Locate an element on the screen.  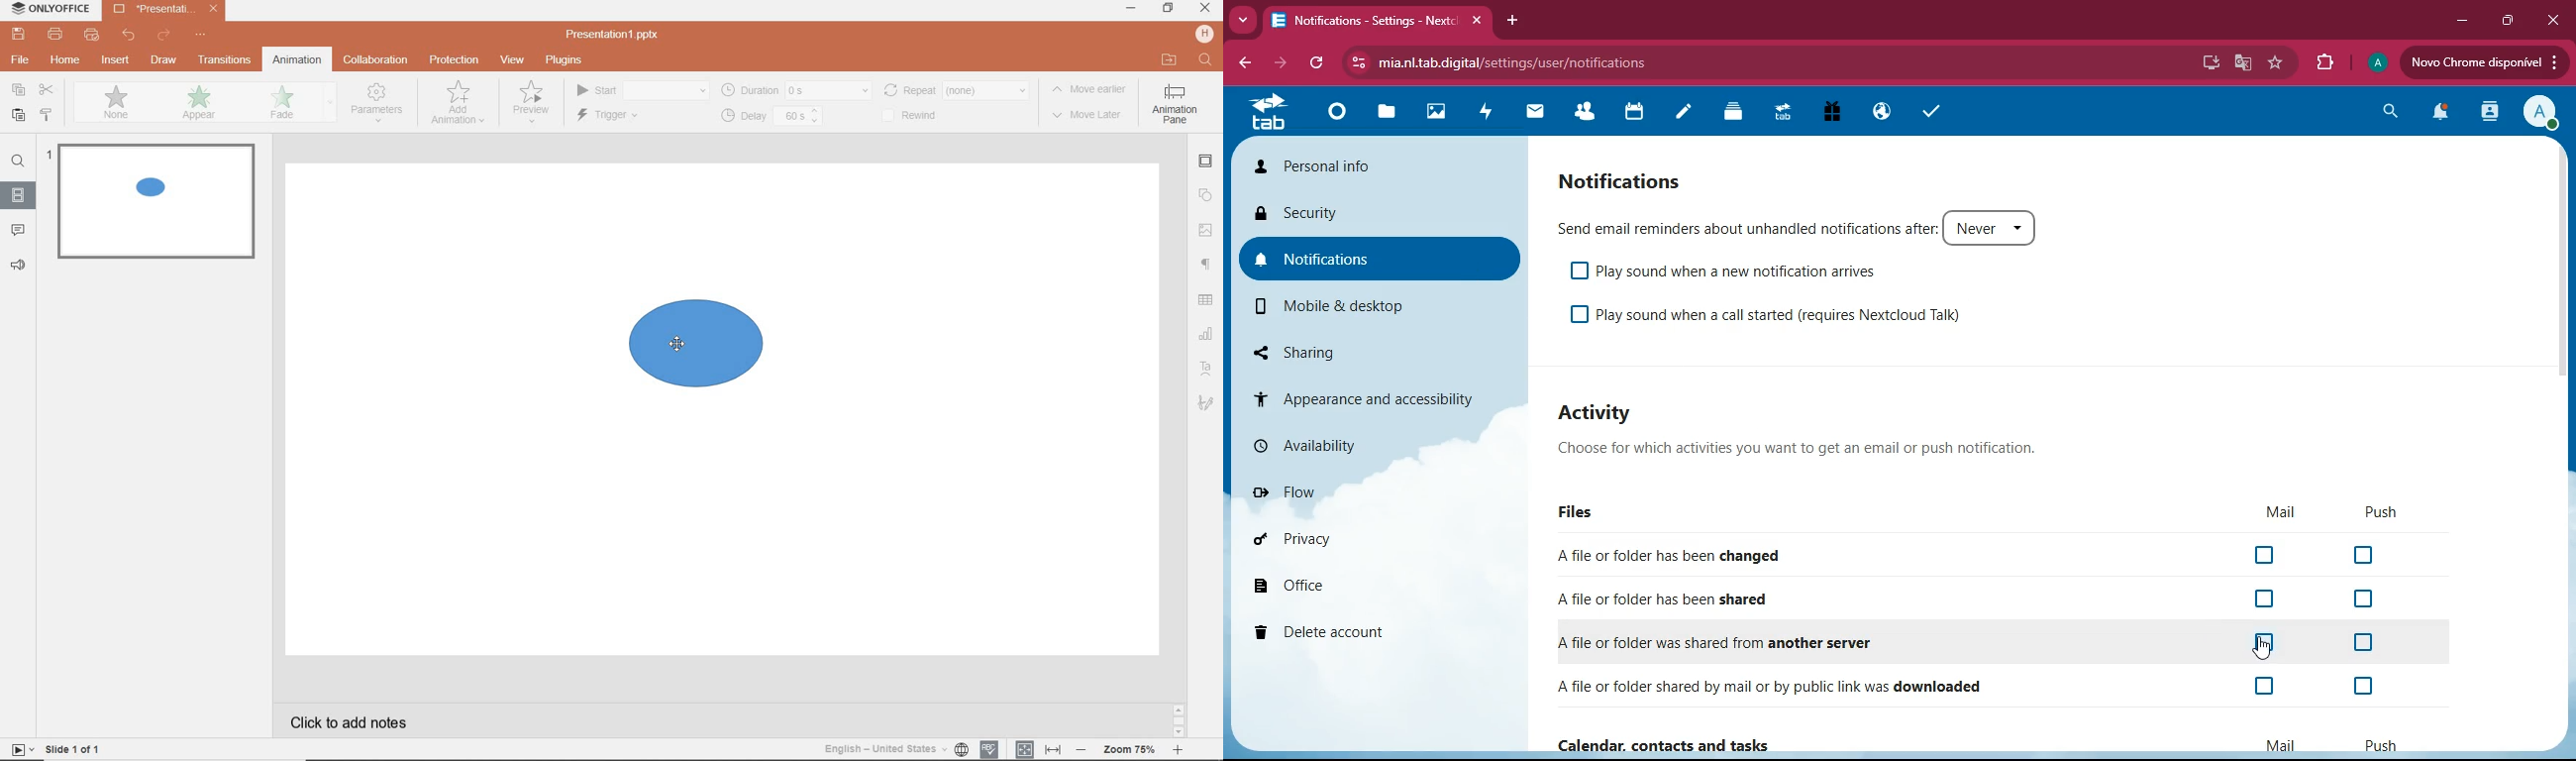
off is located at coordinates (2367, 556).